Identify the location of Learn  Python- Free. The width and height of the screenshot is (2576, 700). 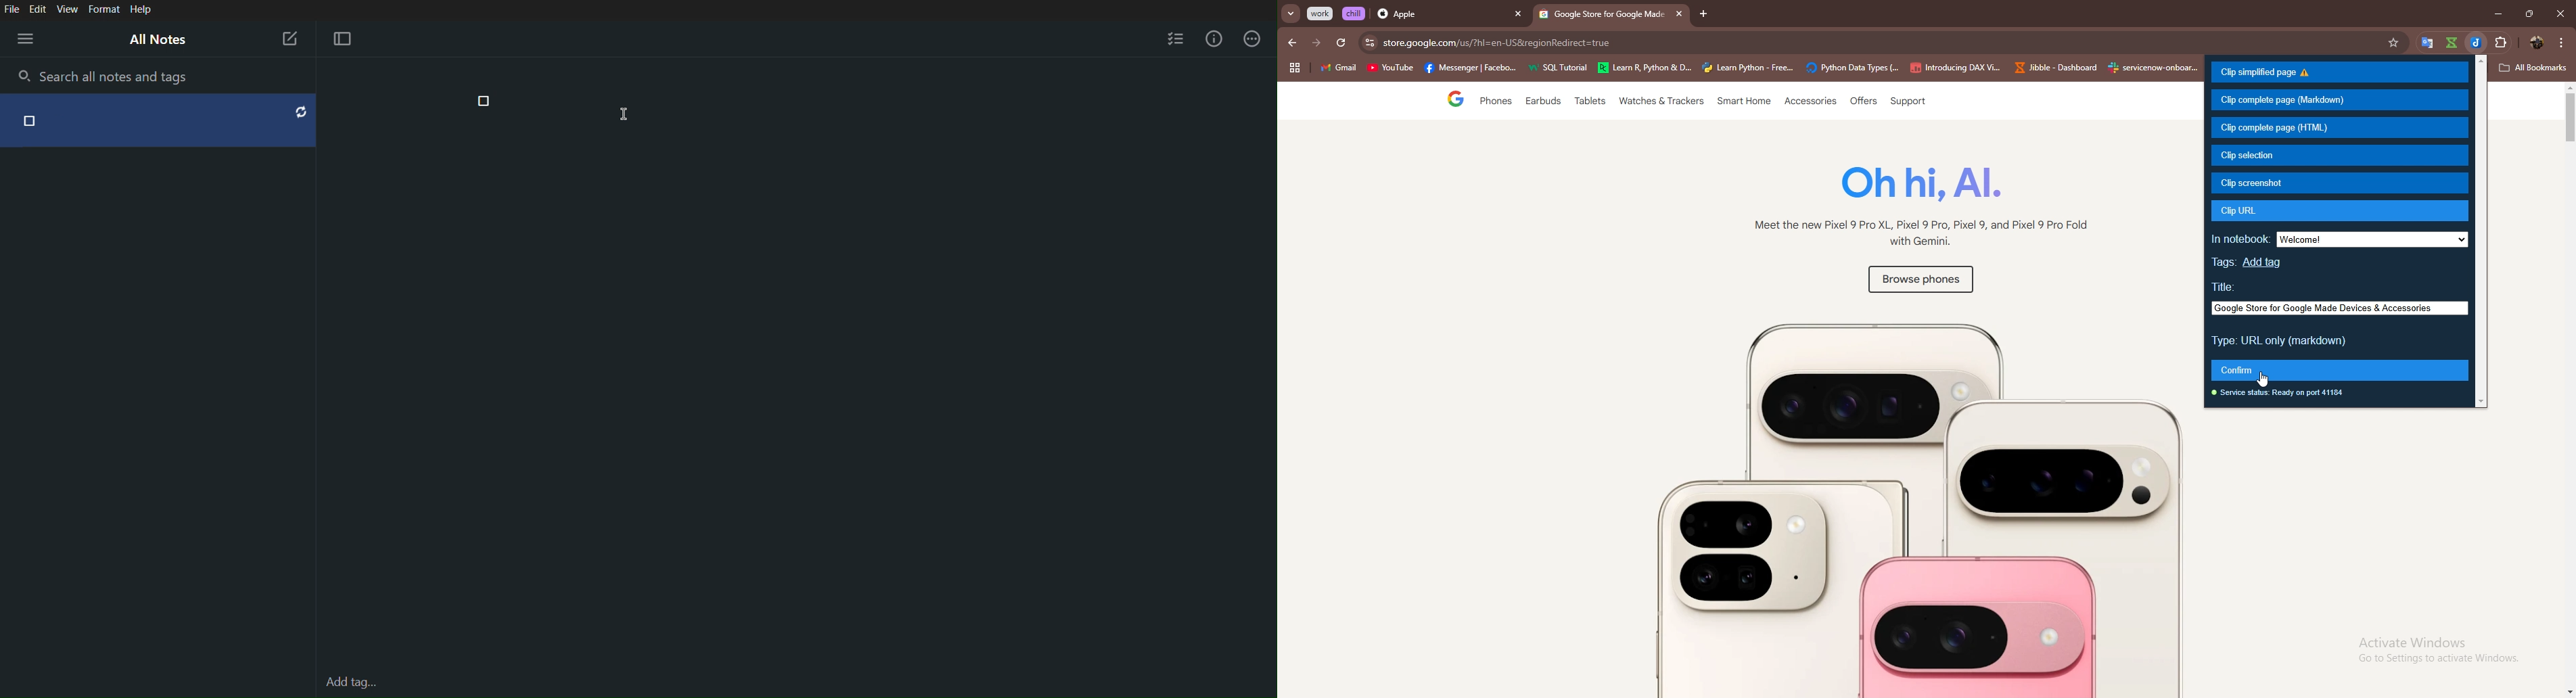
(1749, 68).